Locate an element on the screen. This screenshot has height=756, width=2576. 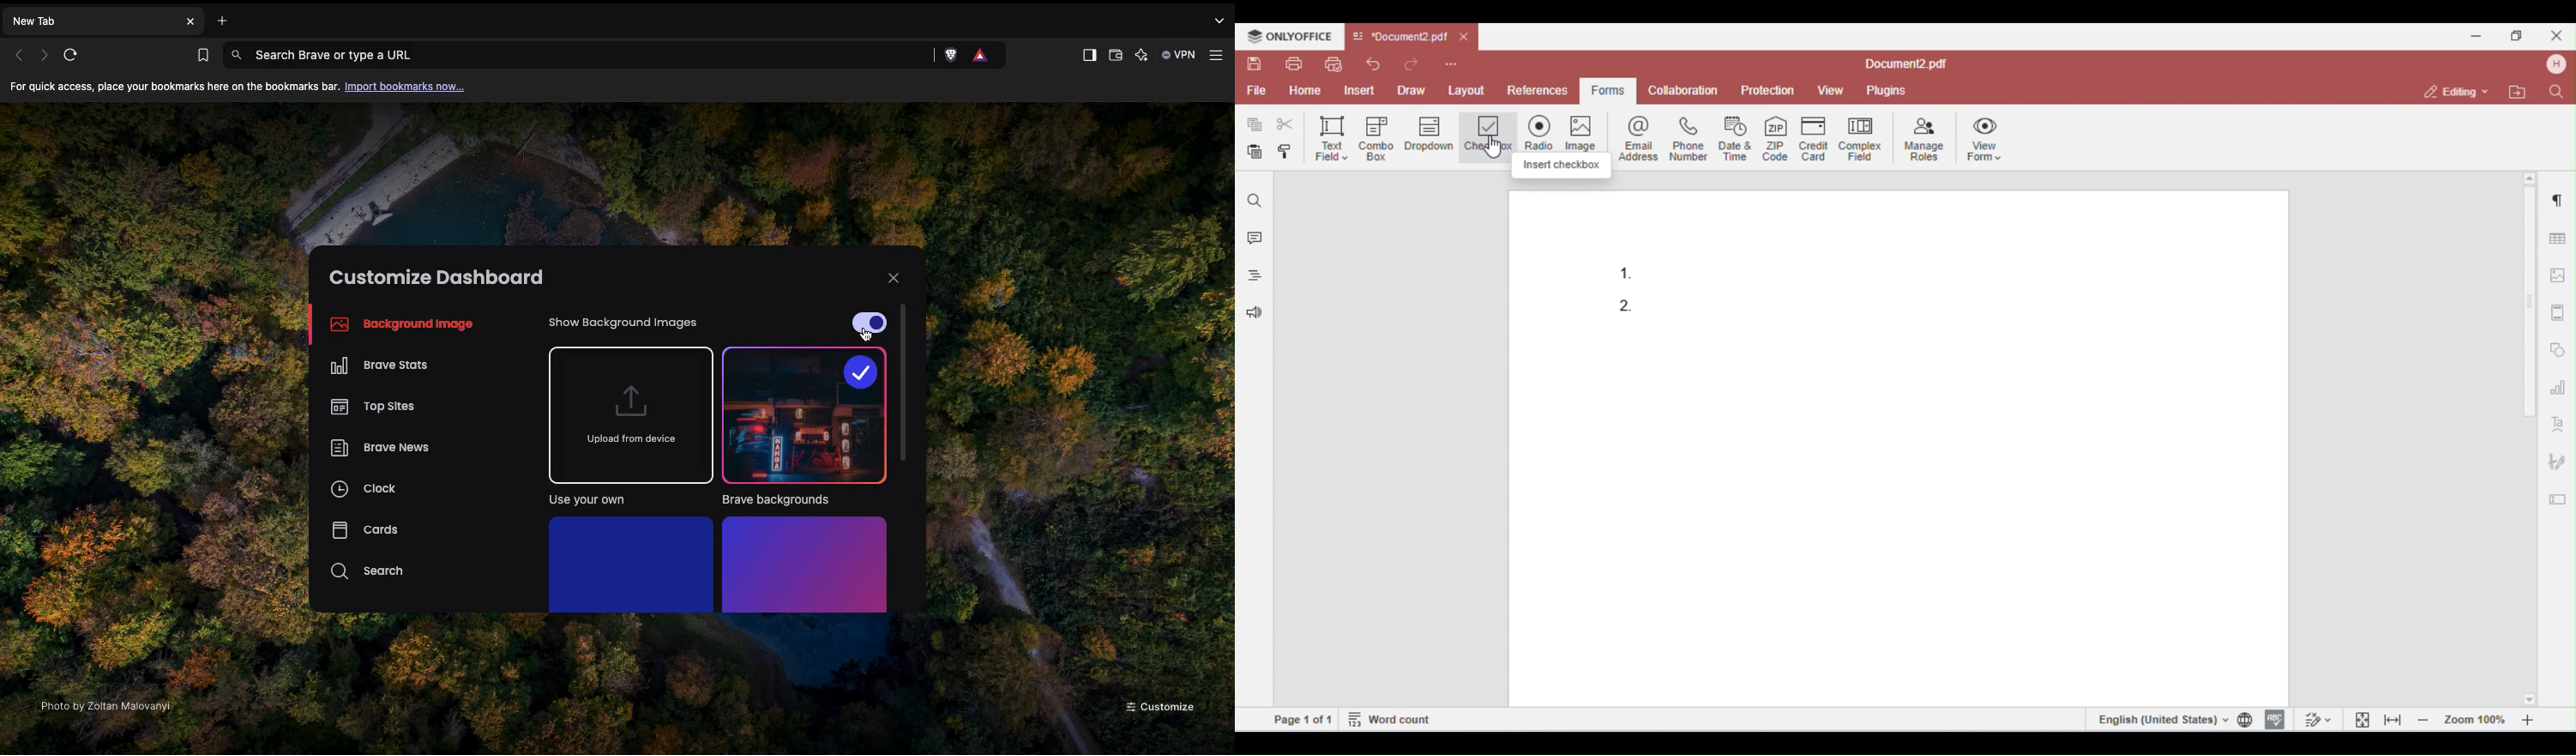
Refresh page is located at coordinates (76, 55).